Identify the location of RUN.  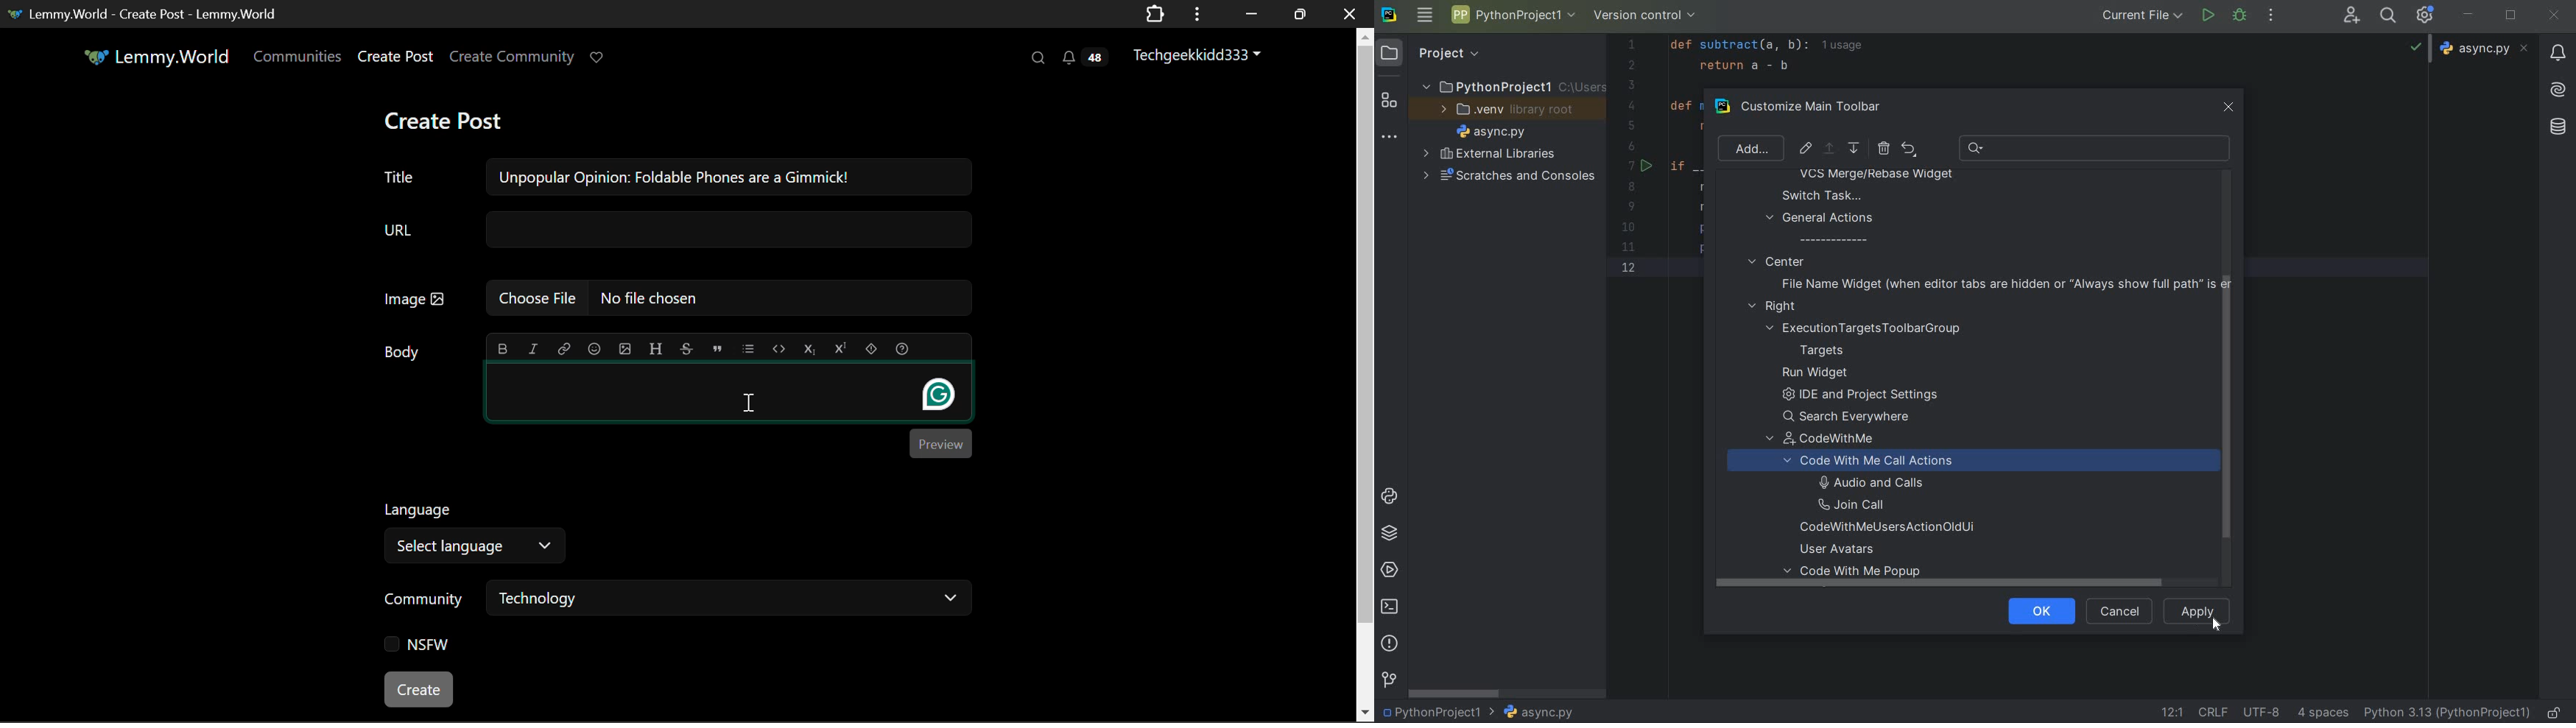
(2209, 16).